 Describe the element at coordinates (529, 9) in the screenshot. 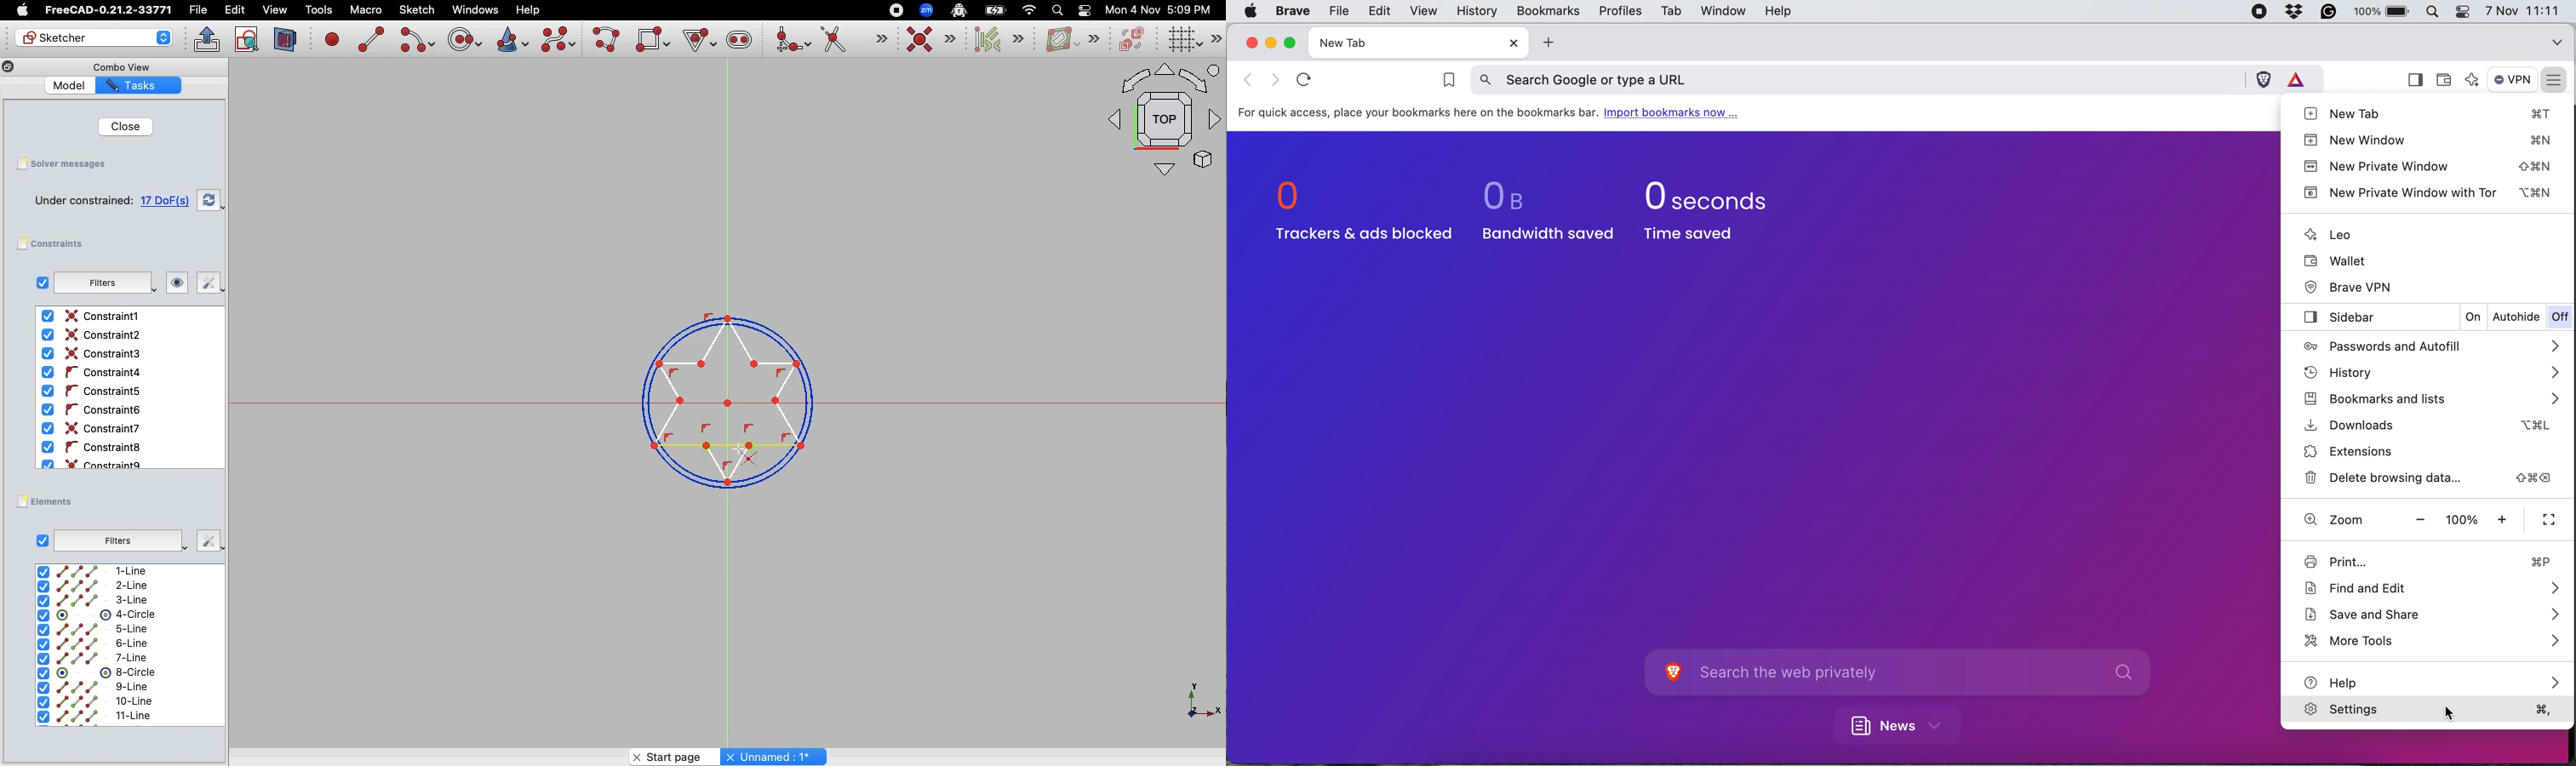

I see `Help` at that location.